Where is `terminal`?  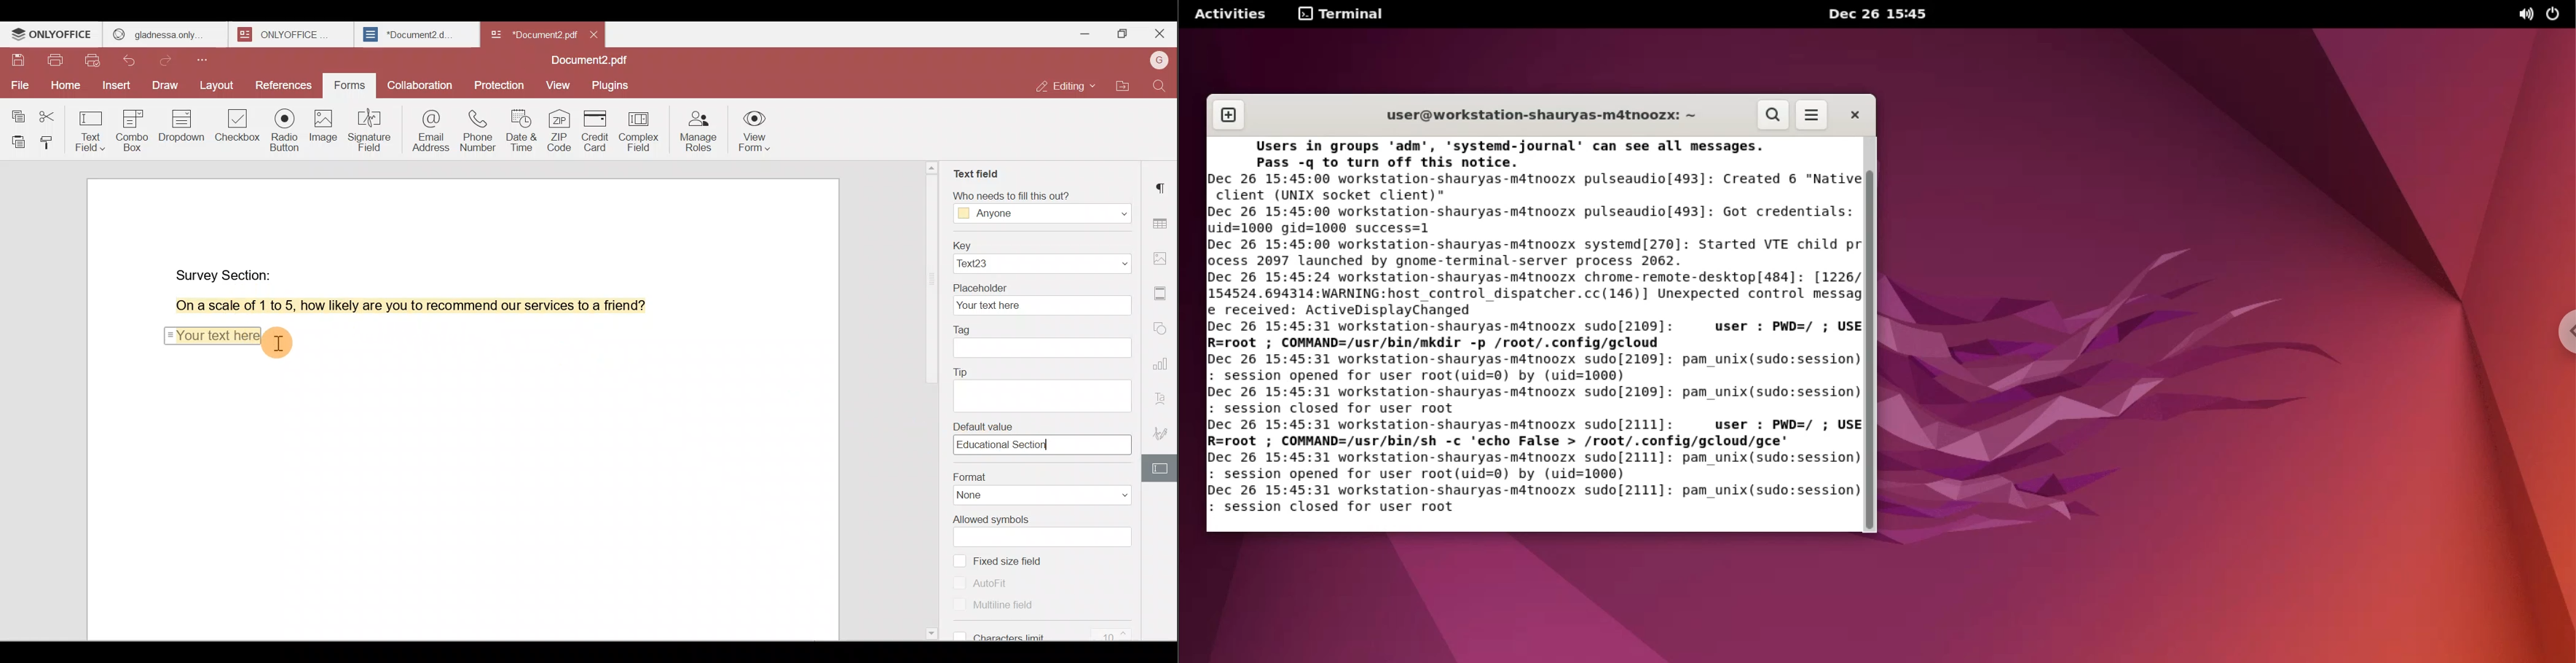 terminal is located at coordinates (1342, 15).